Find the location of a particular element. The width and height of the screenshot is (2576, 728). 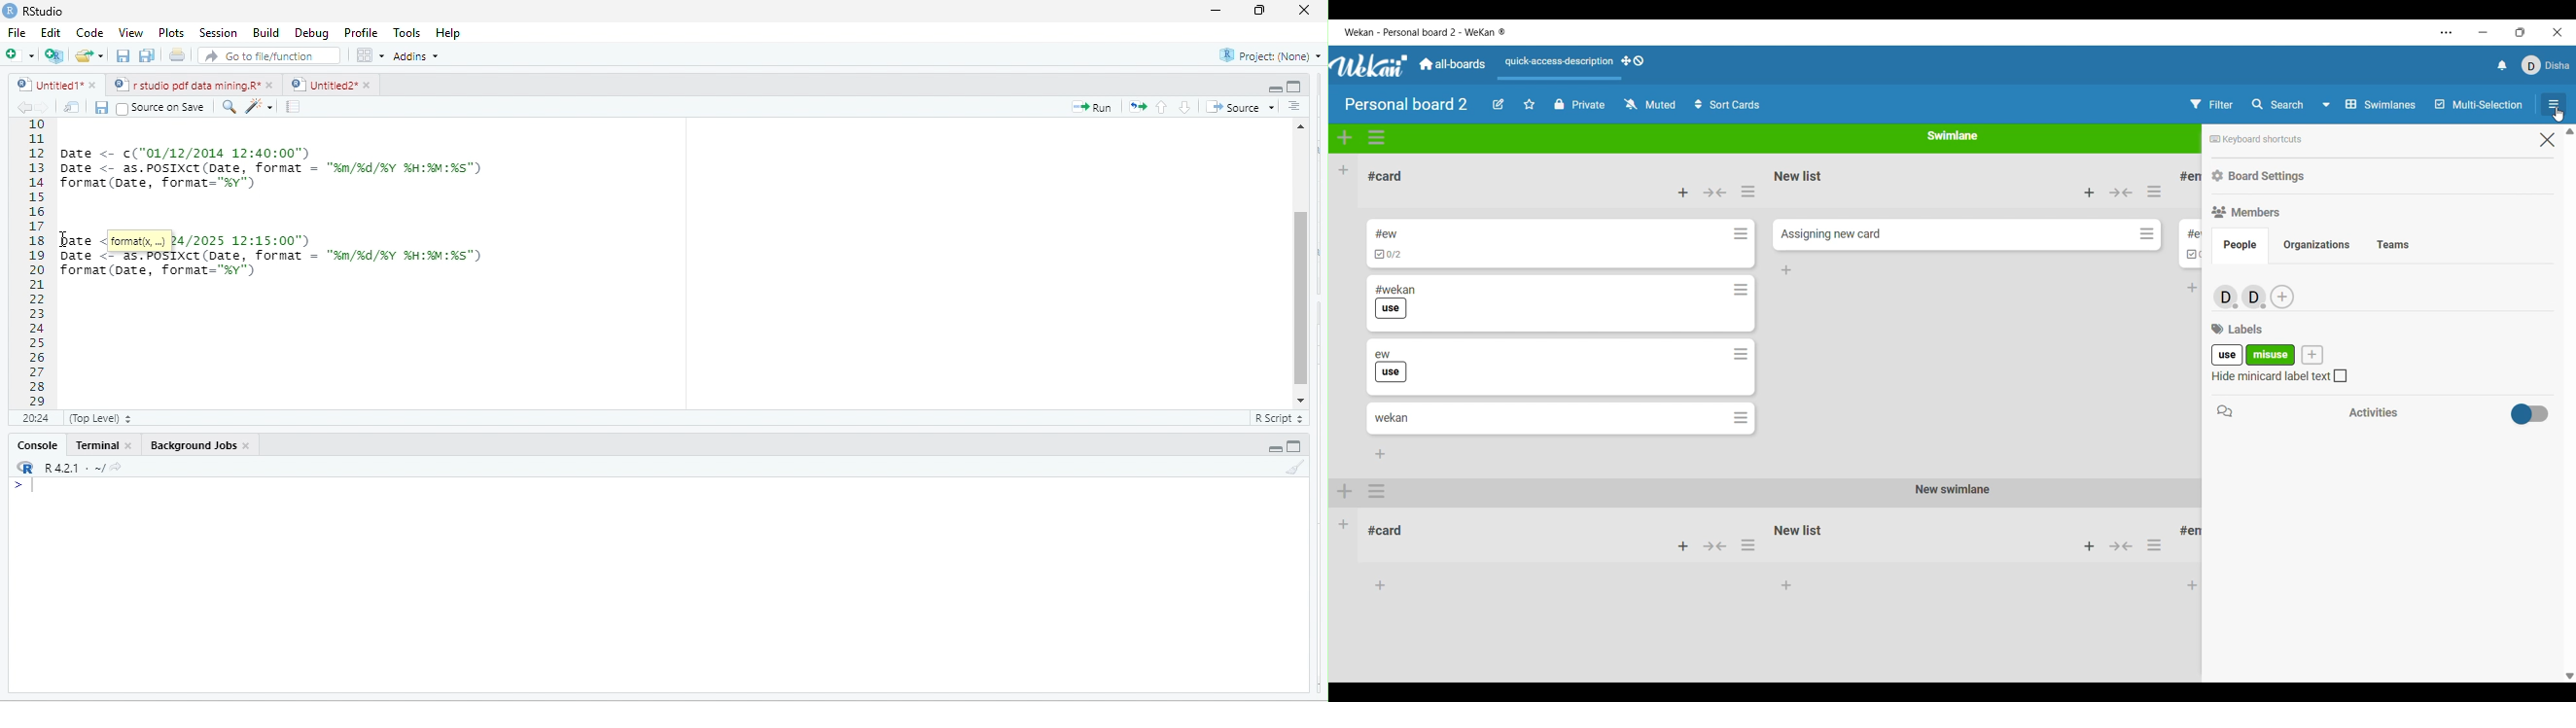

Click to add more labels is located at coordinates (2313, 354).